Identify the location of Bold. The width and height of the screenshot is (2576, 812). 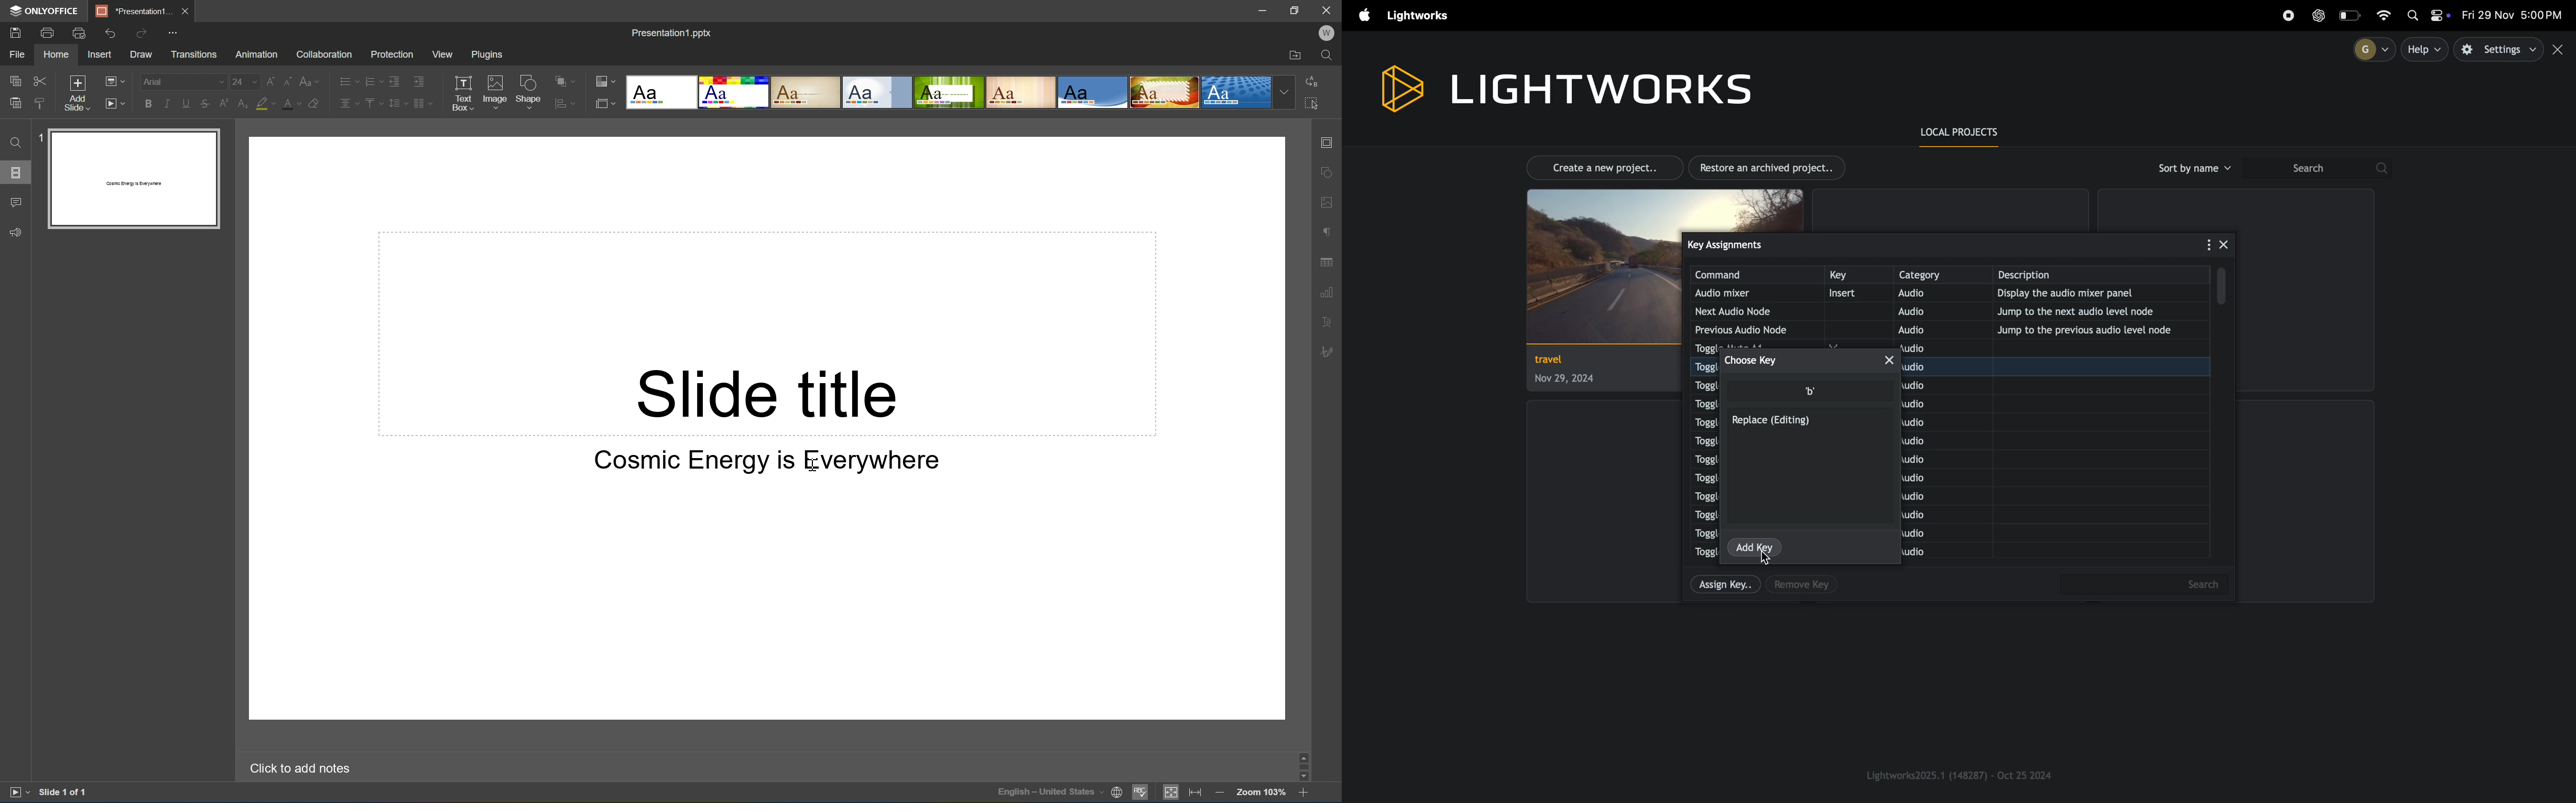
(144, 104).